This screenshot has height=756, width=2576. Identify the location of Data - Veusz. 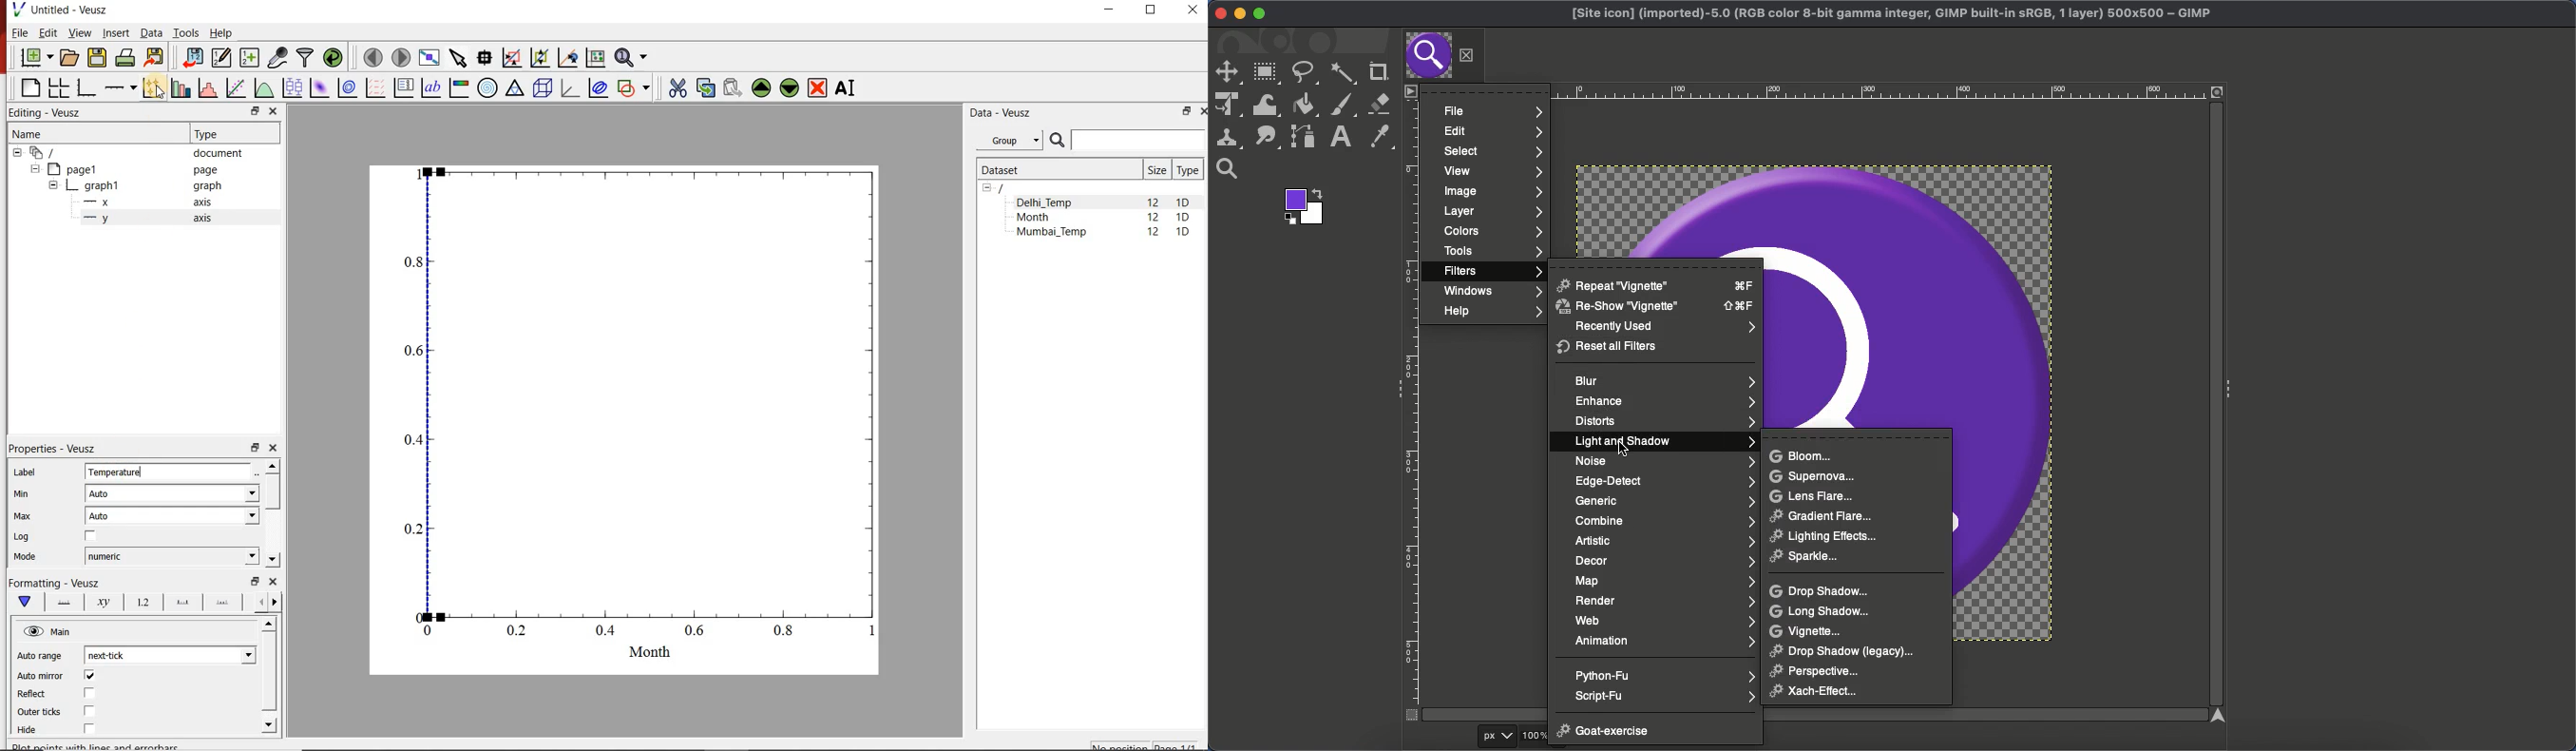
(1003, 113).